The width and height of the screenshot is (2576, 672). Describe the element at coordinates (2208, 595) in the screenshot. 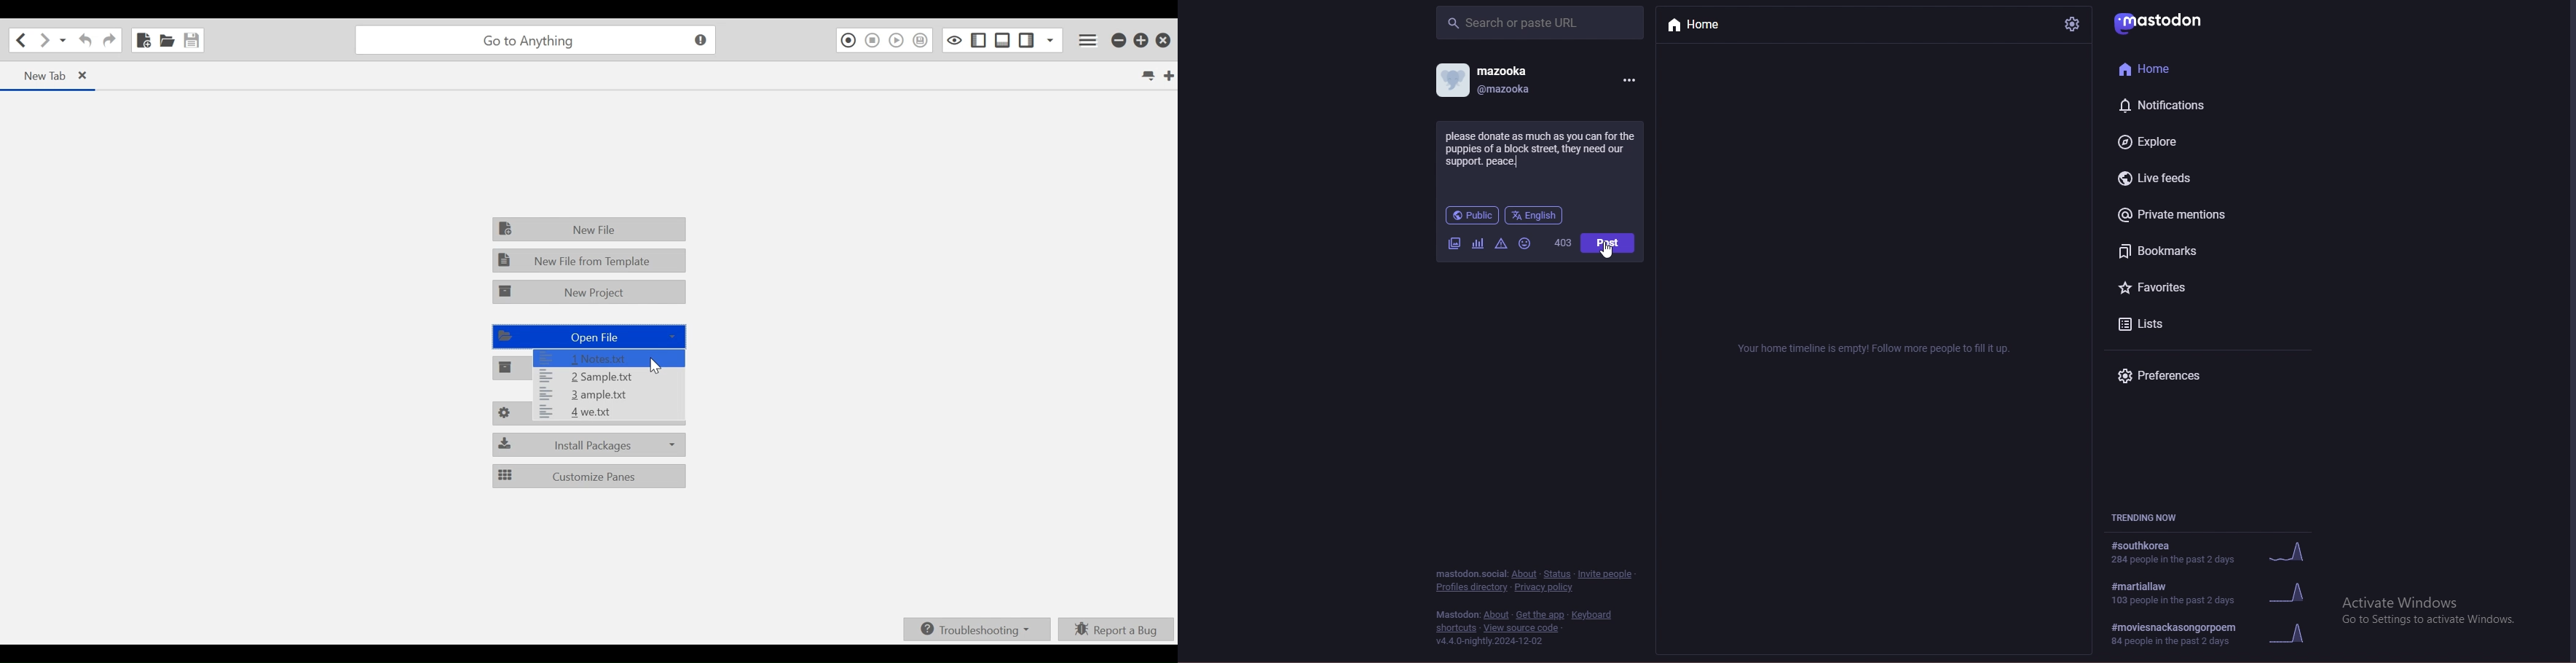

I see `trending` at that location.